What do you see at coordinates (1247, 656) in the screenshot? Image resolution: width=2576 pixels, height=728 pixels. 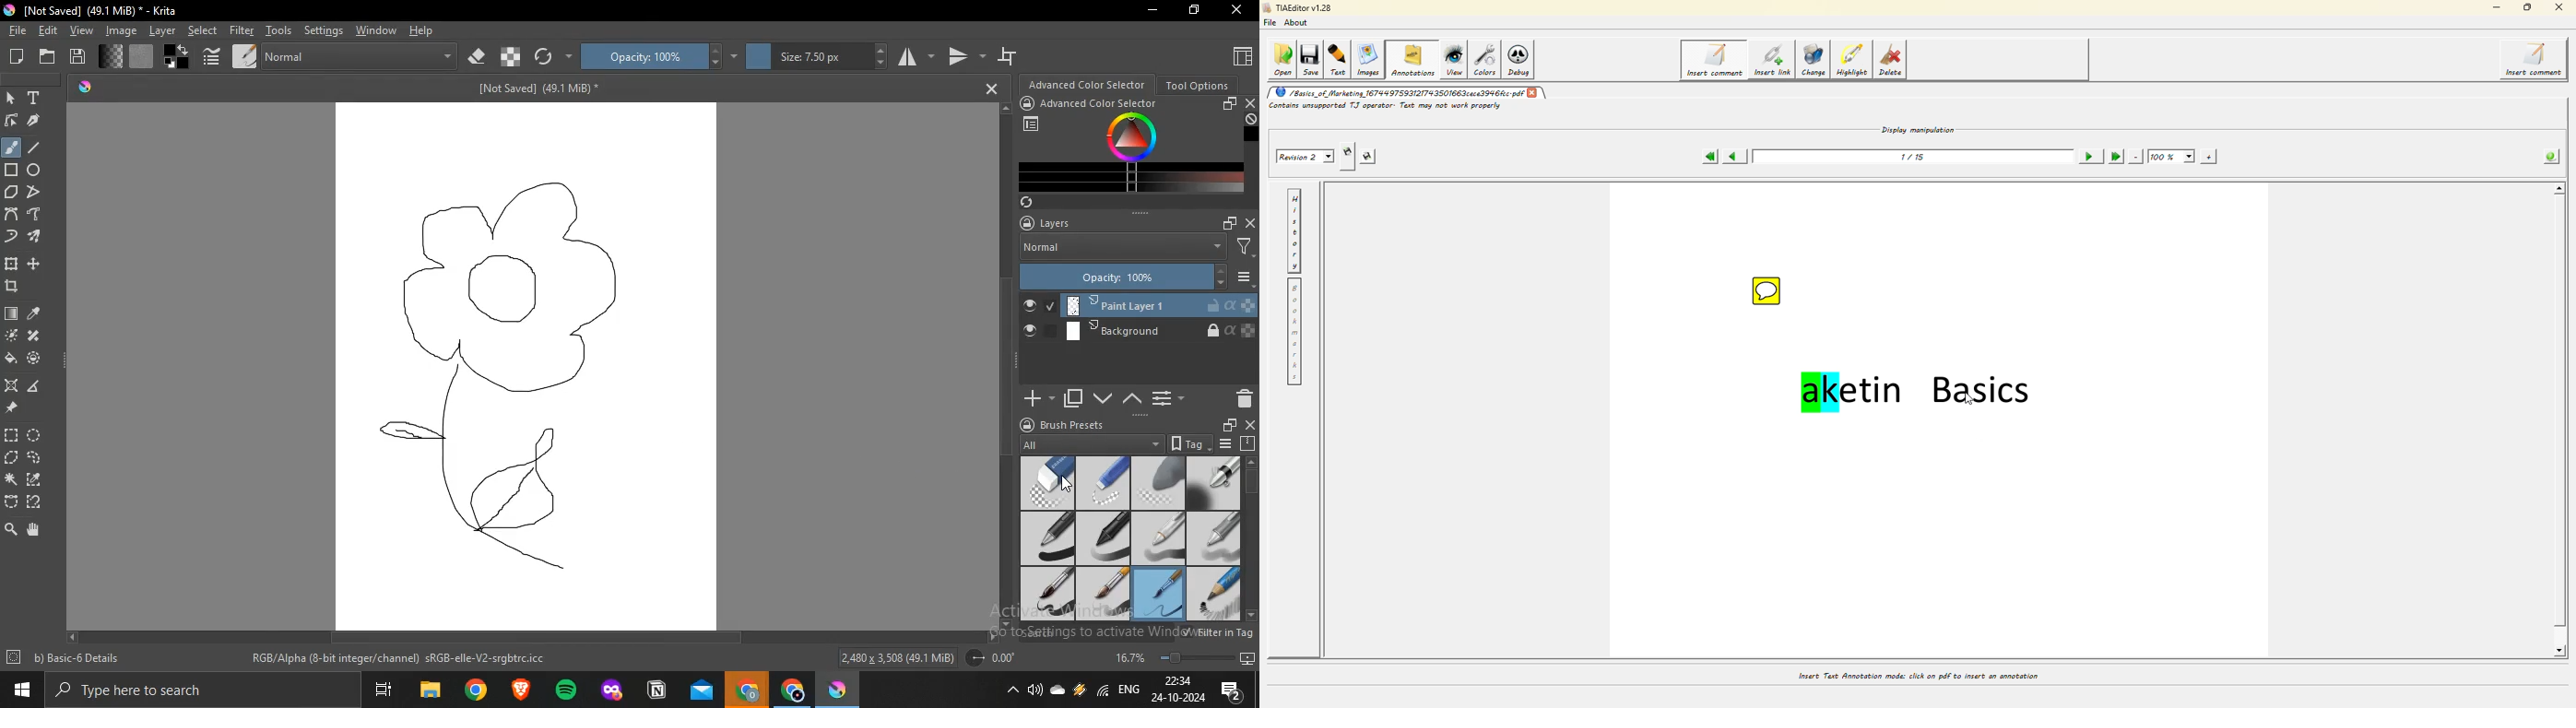 I see `Slideshow` at bounding box center [1247, 656].